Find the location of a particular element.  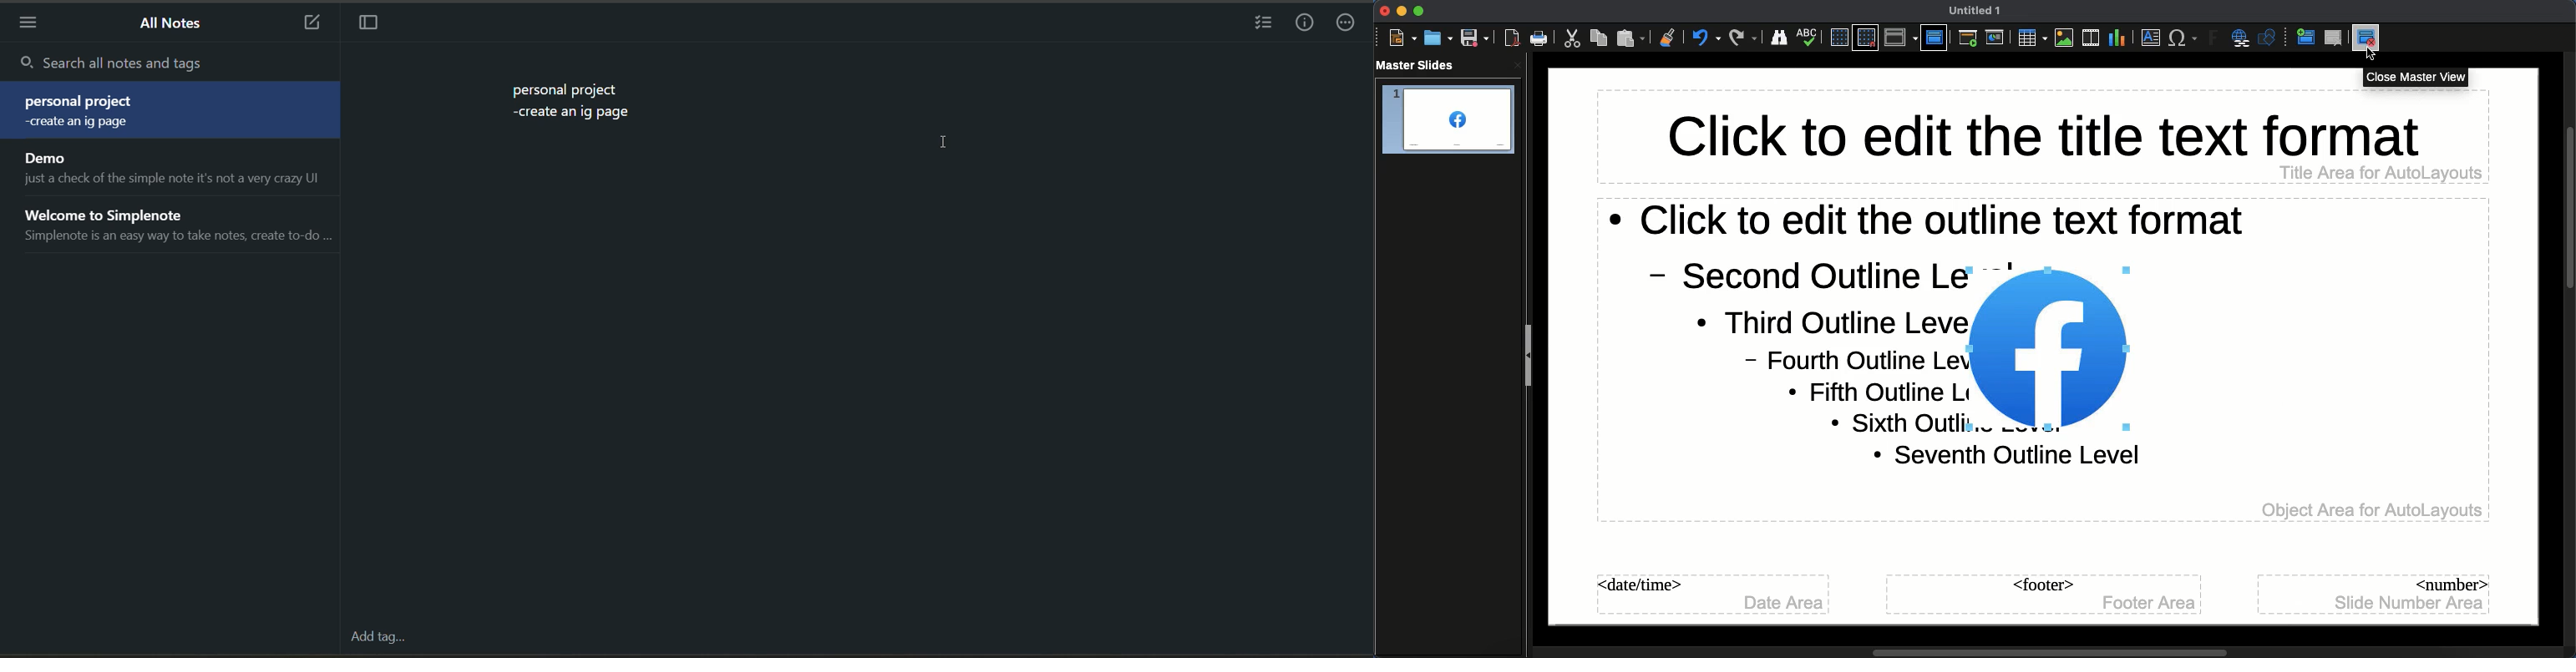

Master slide number is located at coordinates (2376, 595).